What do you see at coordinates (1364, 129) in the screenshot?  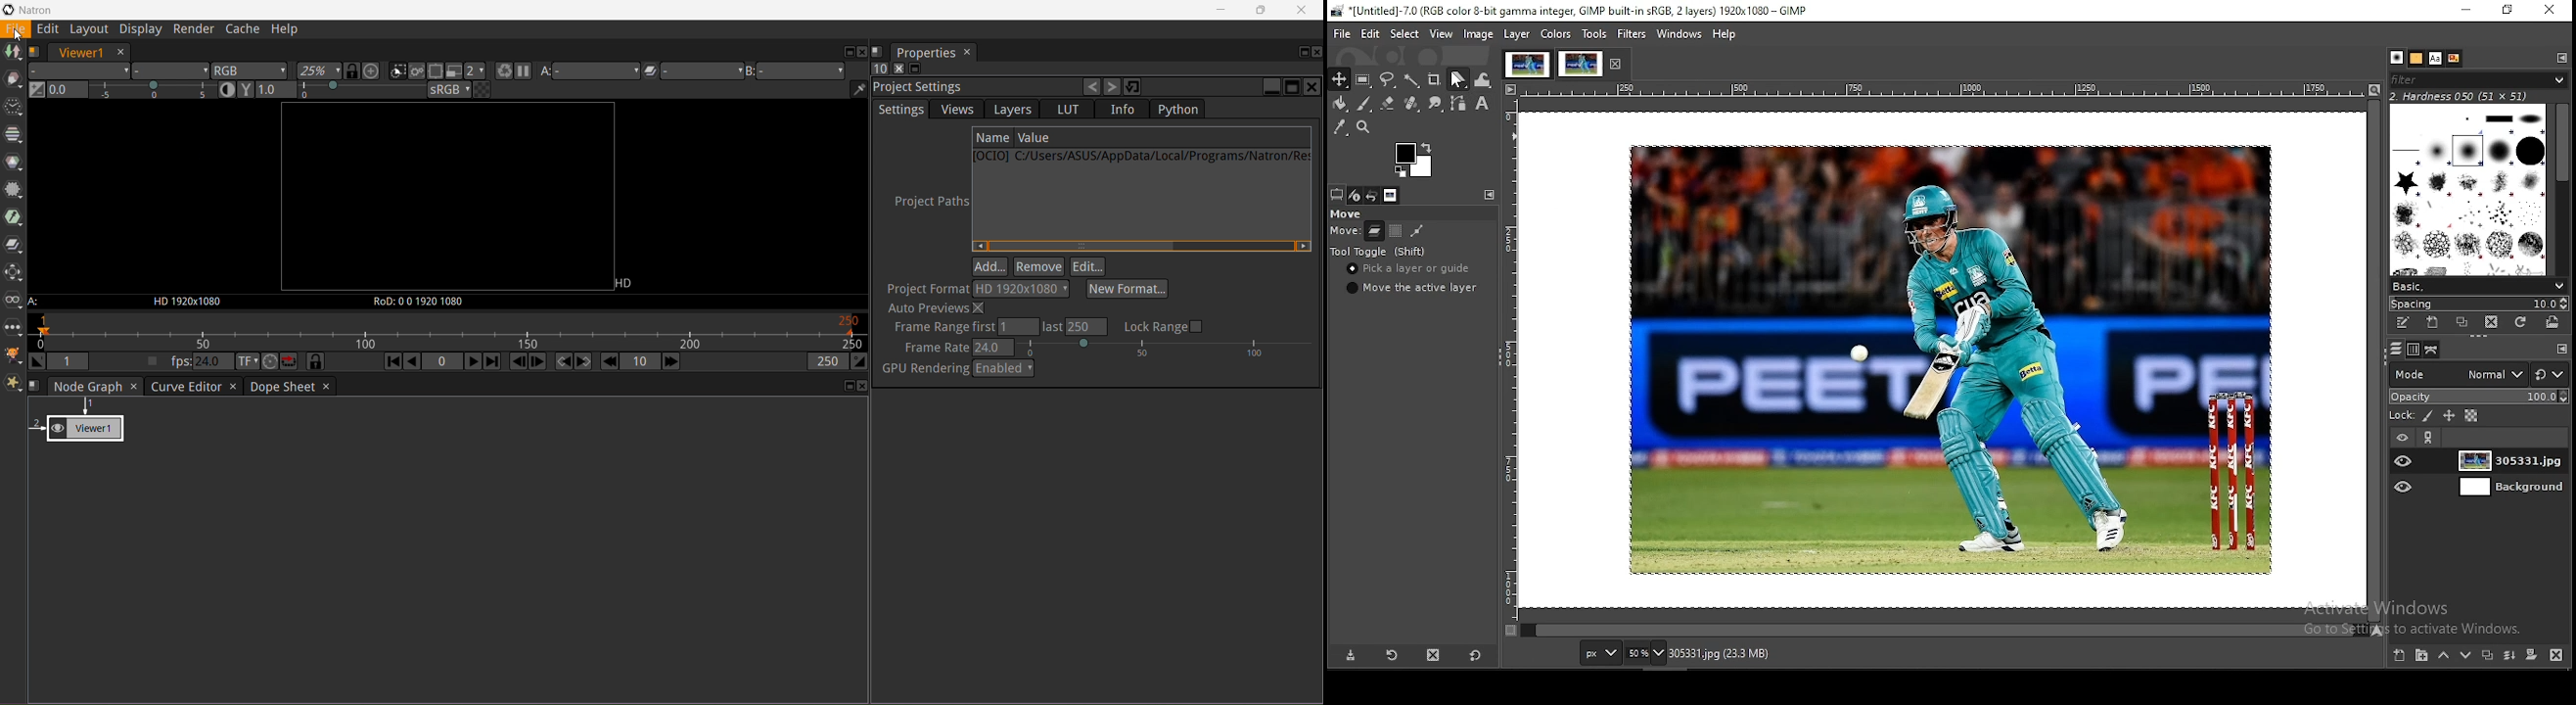 I see `zoom tool` at bounding box center [1364, 129].